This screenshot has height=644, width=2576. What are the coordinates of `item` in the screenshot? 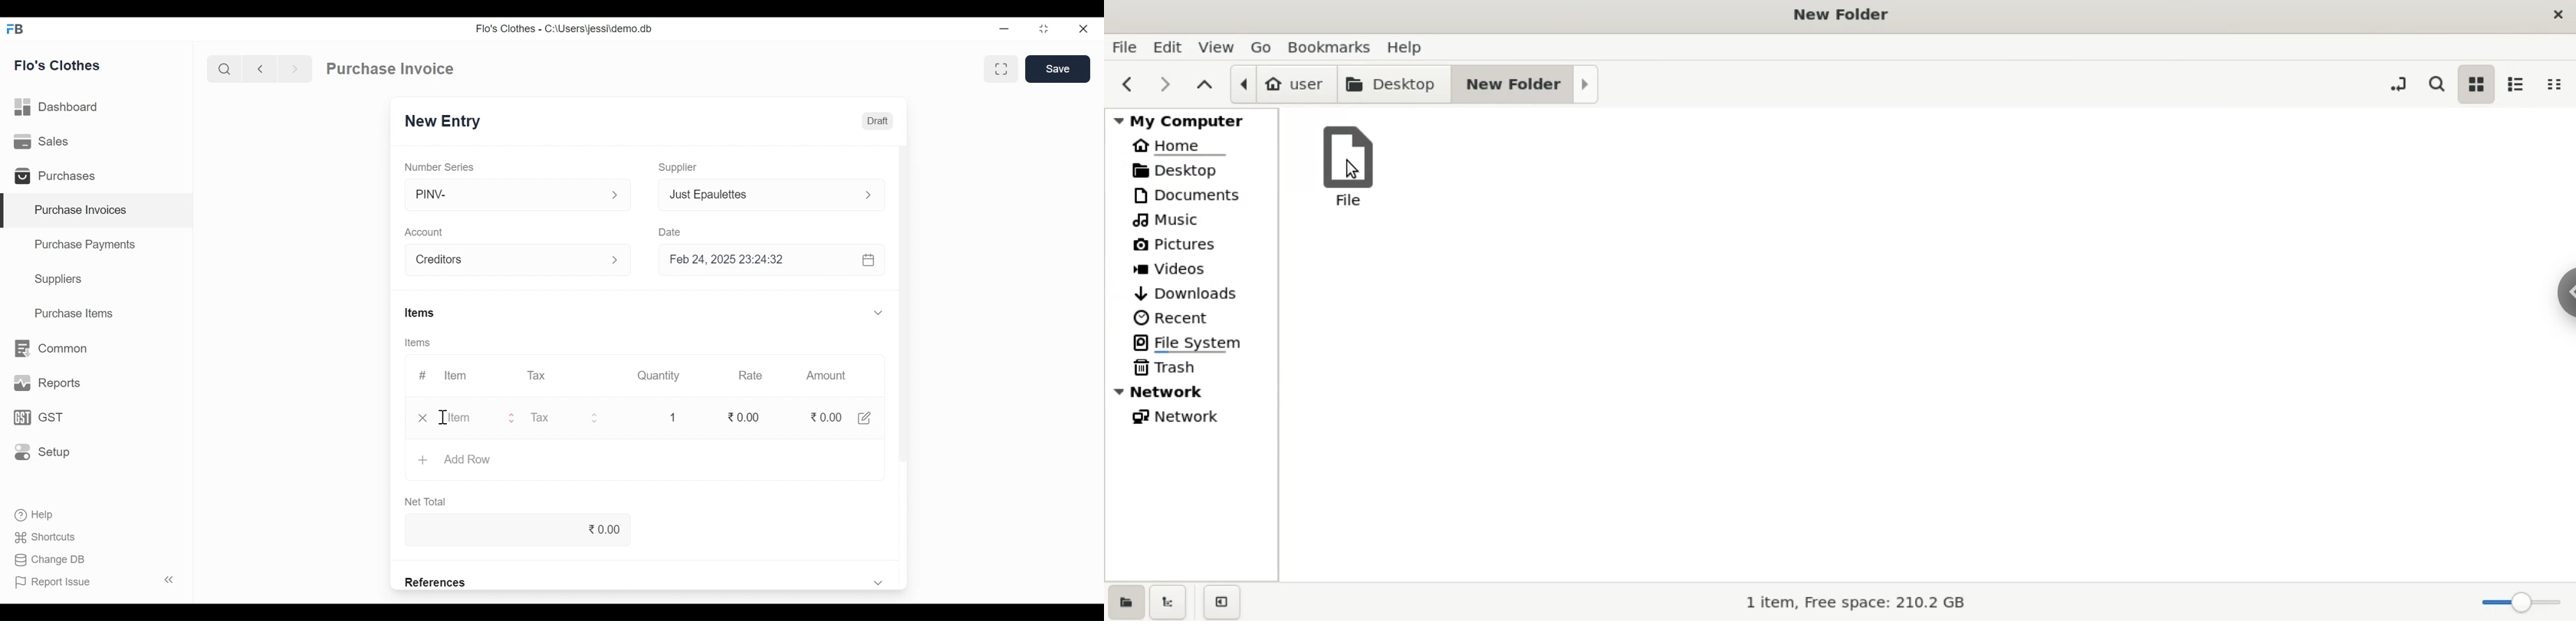 It's located at (463, 419).